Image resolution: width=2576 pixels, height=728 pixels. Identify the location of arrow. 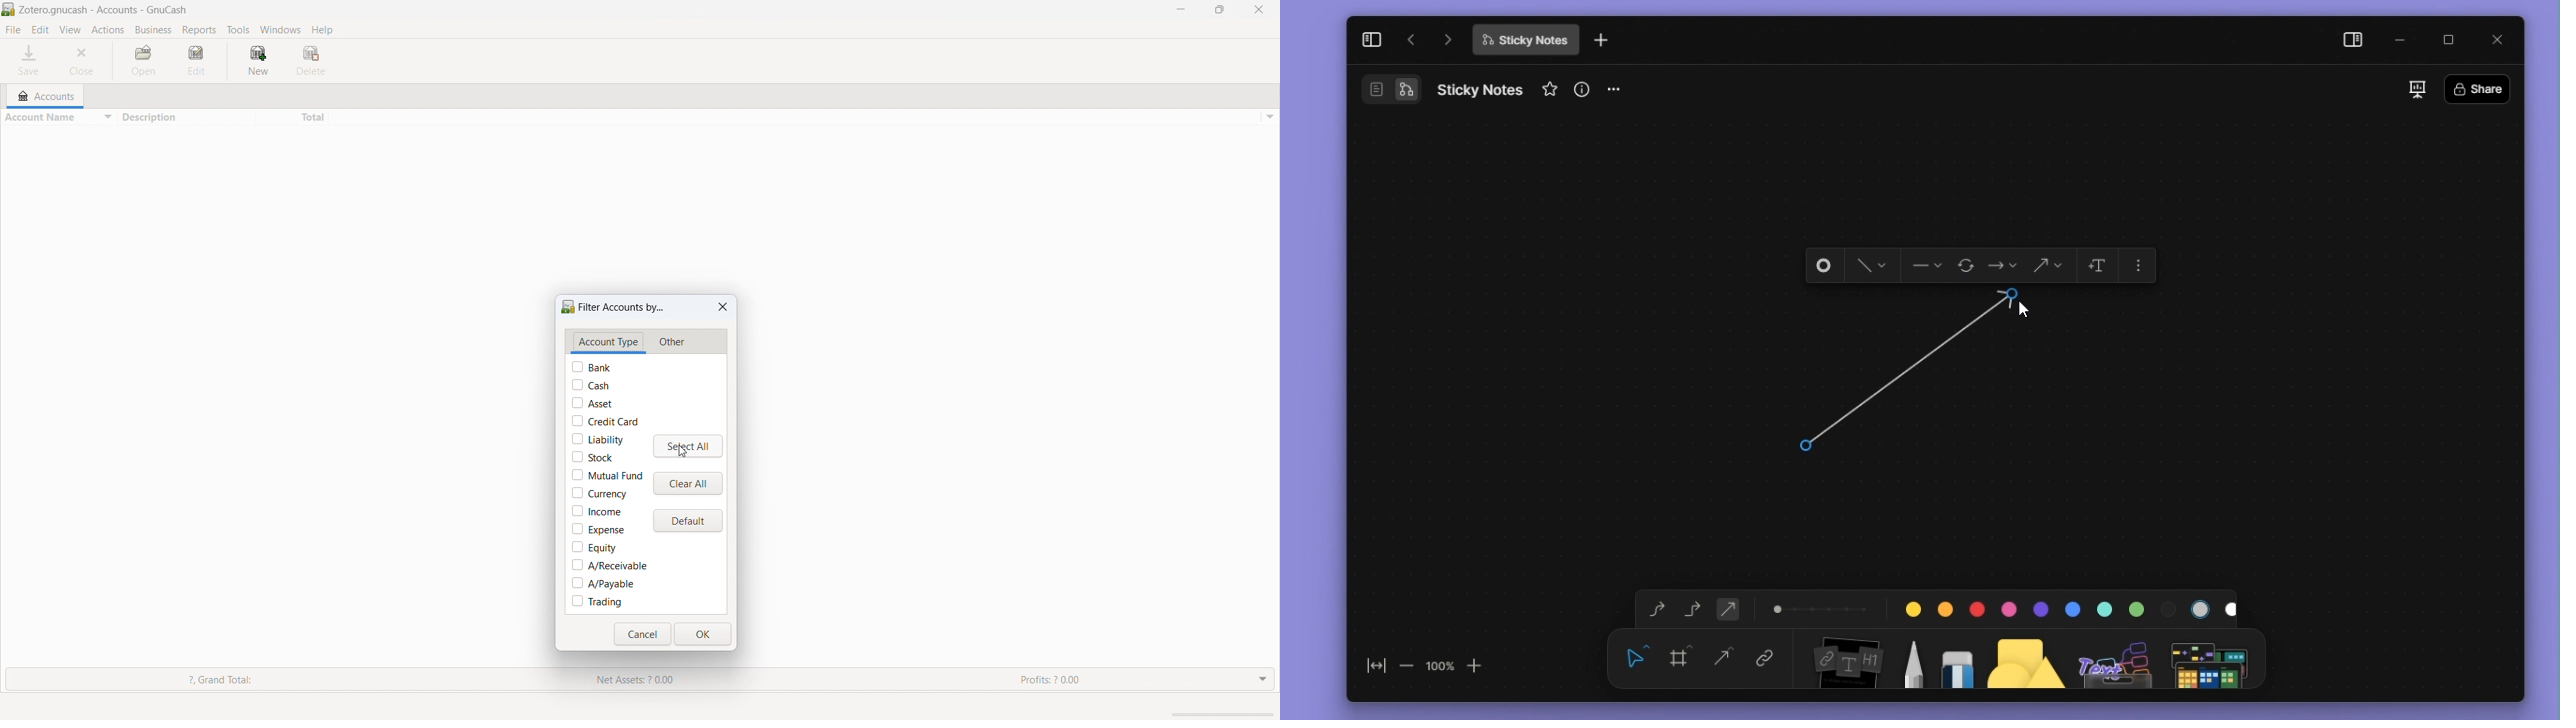
(1917, 375).